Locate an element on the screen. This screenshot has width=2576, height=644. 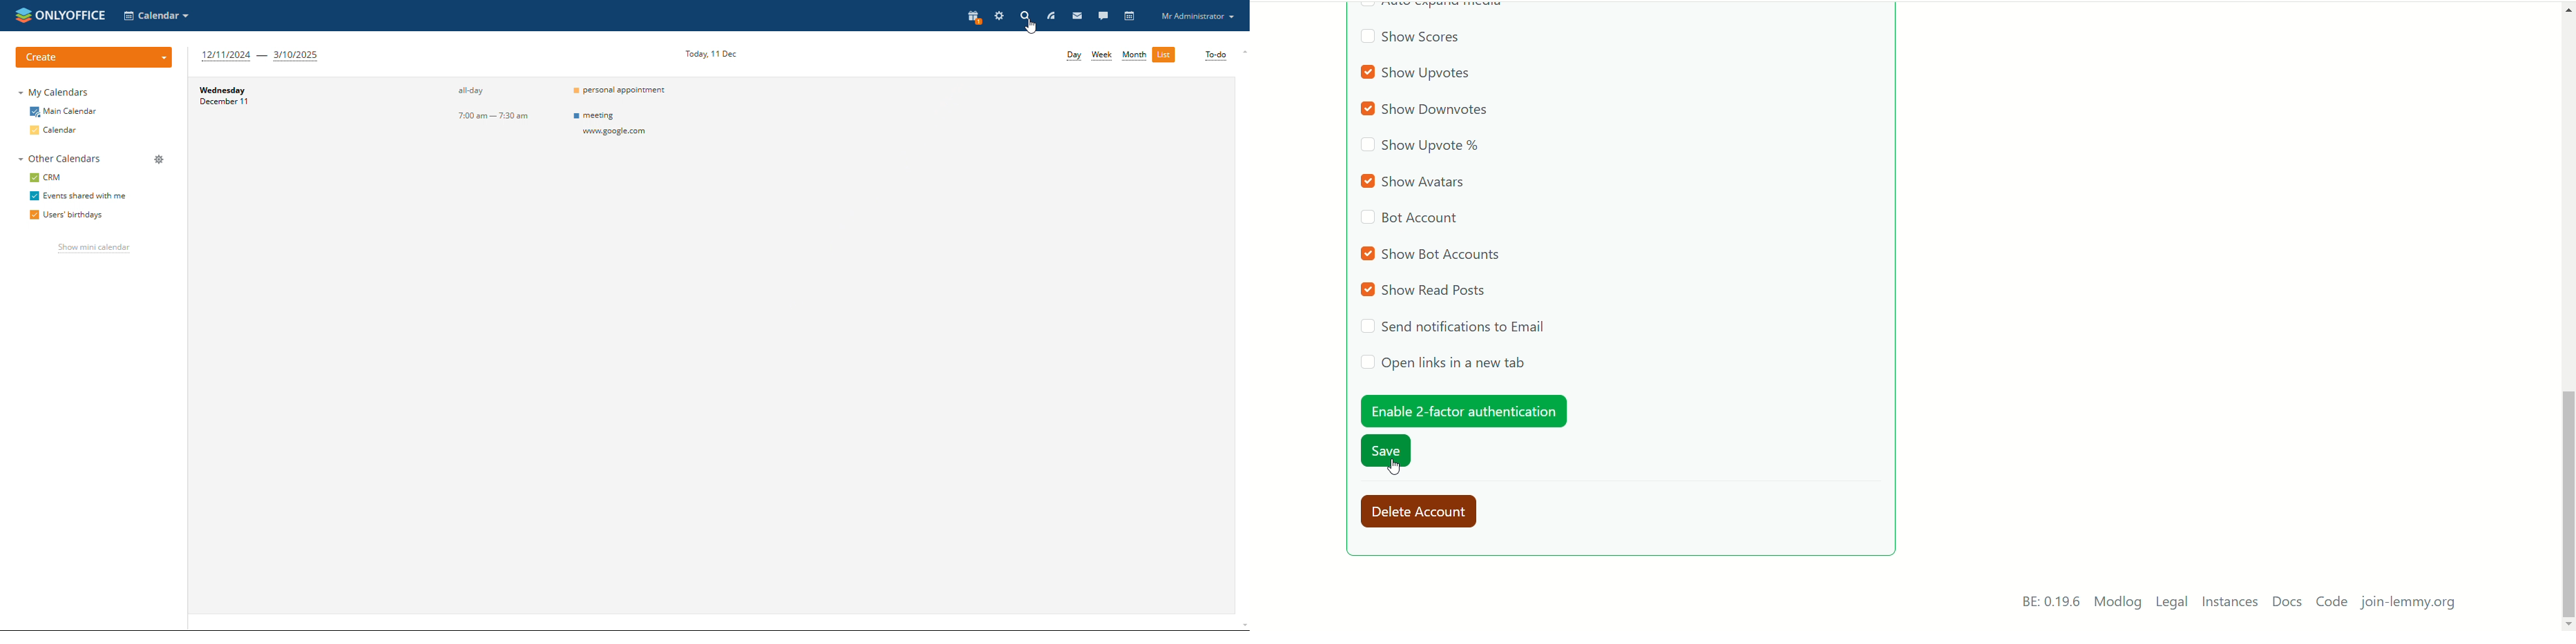
show mini calendar is located at coordinates (95, 248).